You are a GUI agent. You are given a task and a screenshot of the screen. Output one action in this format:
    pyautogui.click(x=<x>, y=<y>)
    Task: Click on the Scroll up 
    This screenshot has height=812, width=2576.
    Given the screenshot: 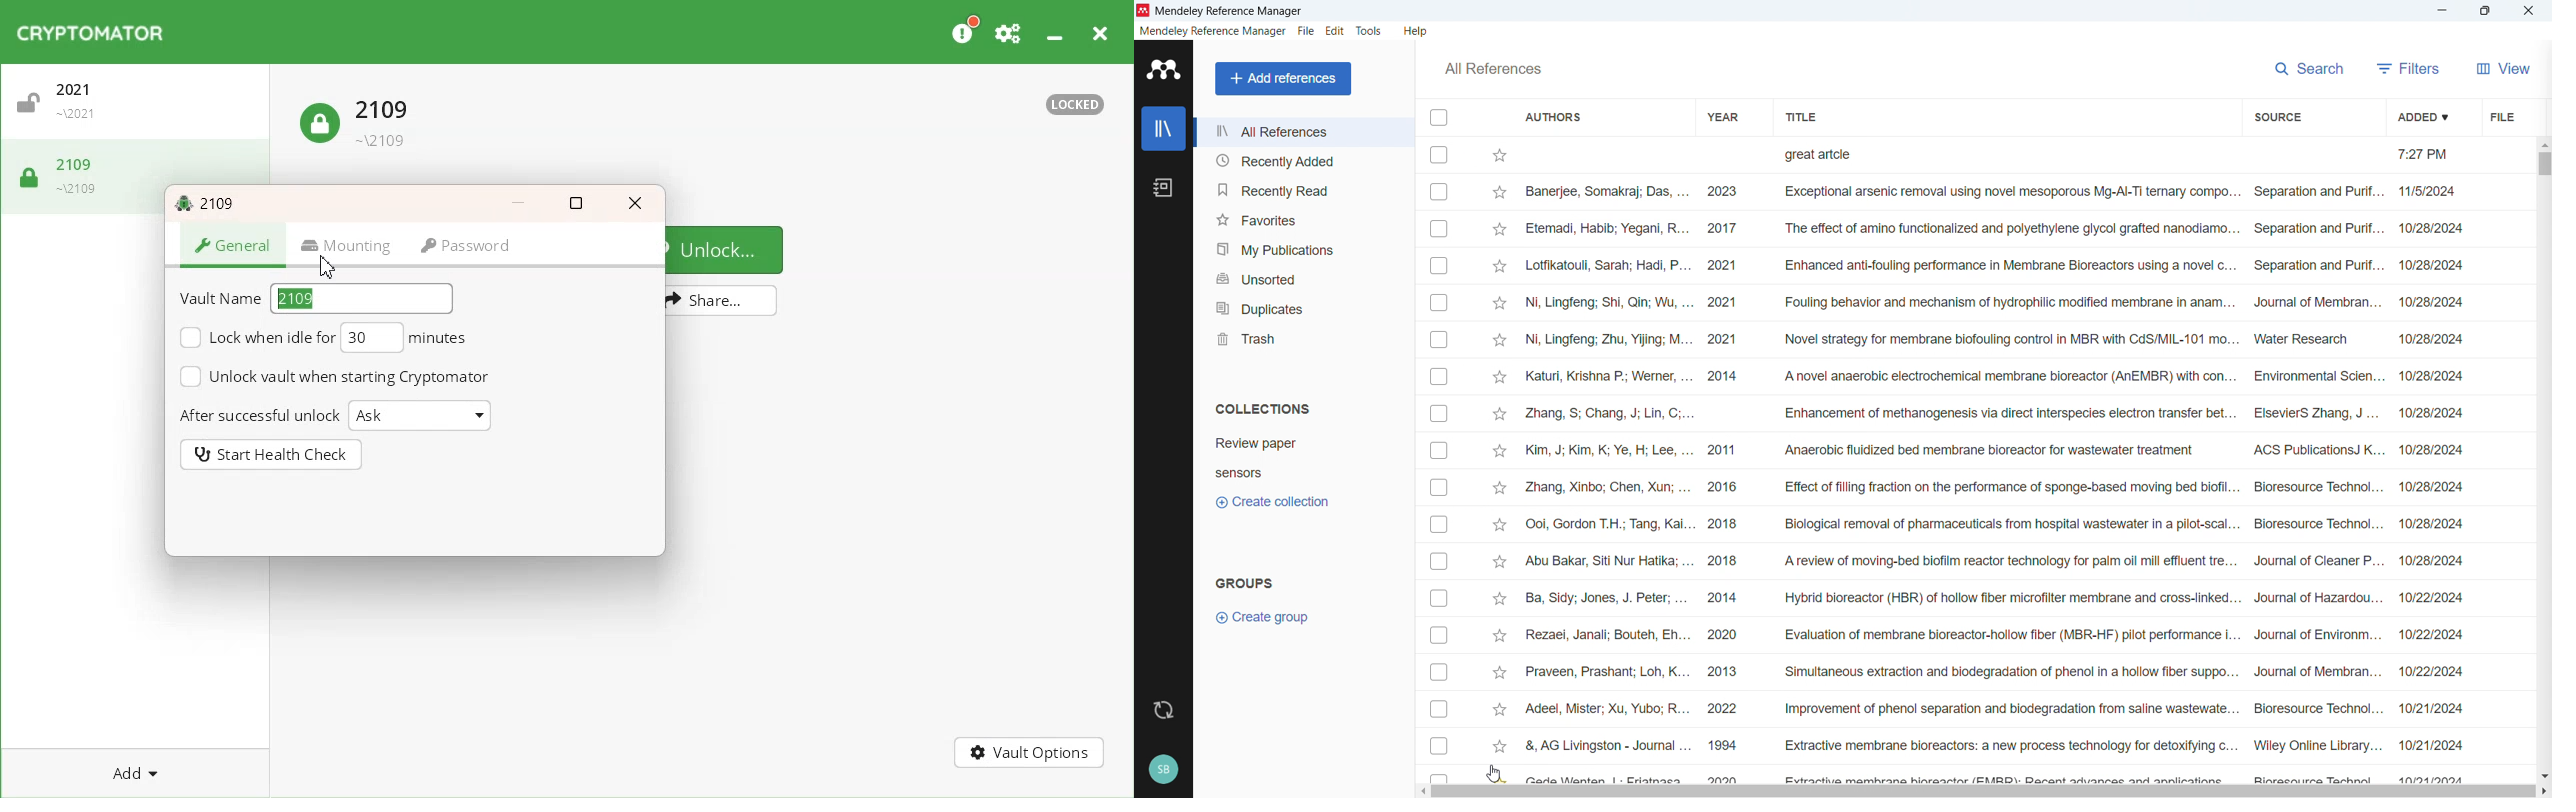 What is the action you would take?
    pyautogui.click(x=2544, y=143)
    